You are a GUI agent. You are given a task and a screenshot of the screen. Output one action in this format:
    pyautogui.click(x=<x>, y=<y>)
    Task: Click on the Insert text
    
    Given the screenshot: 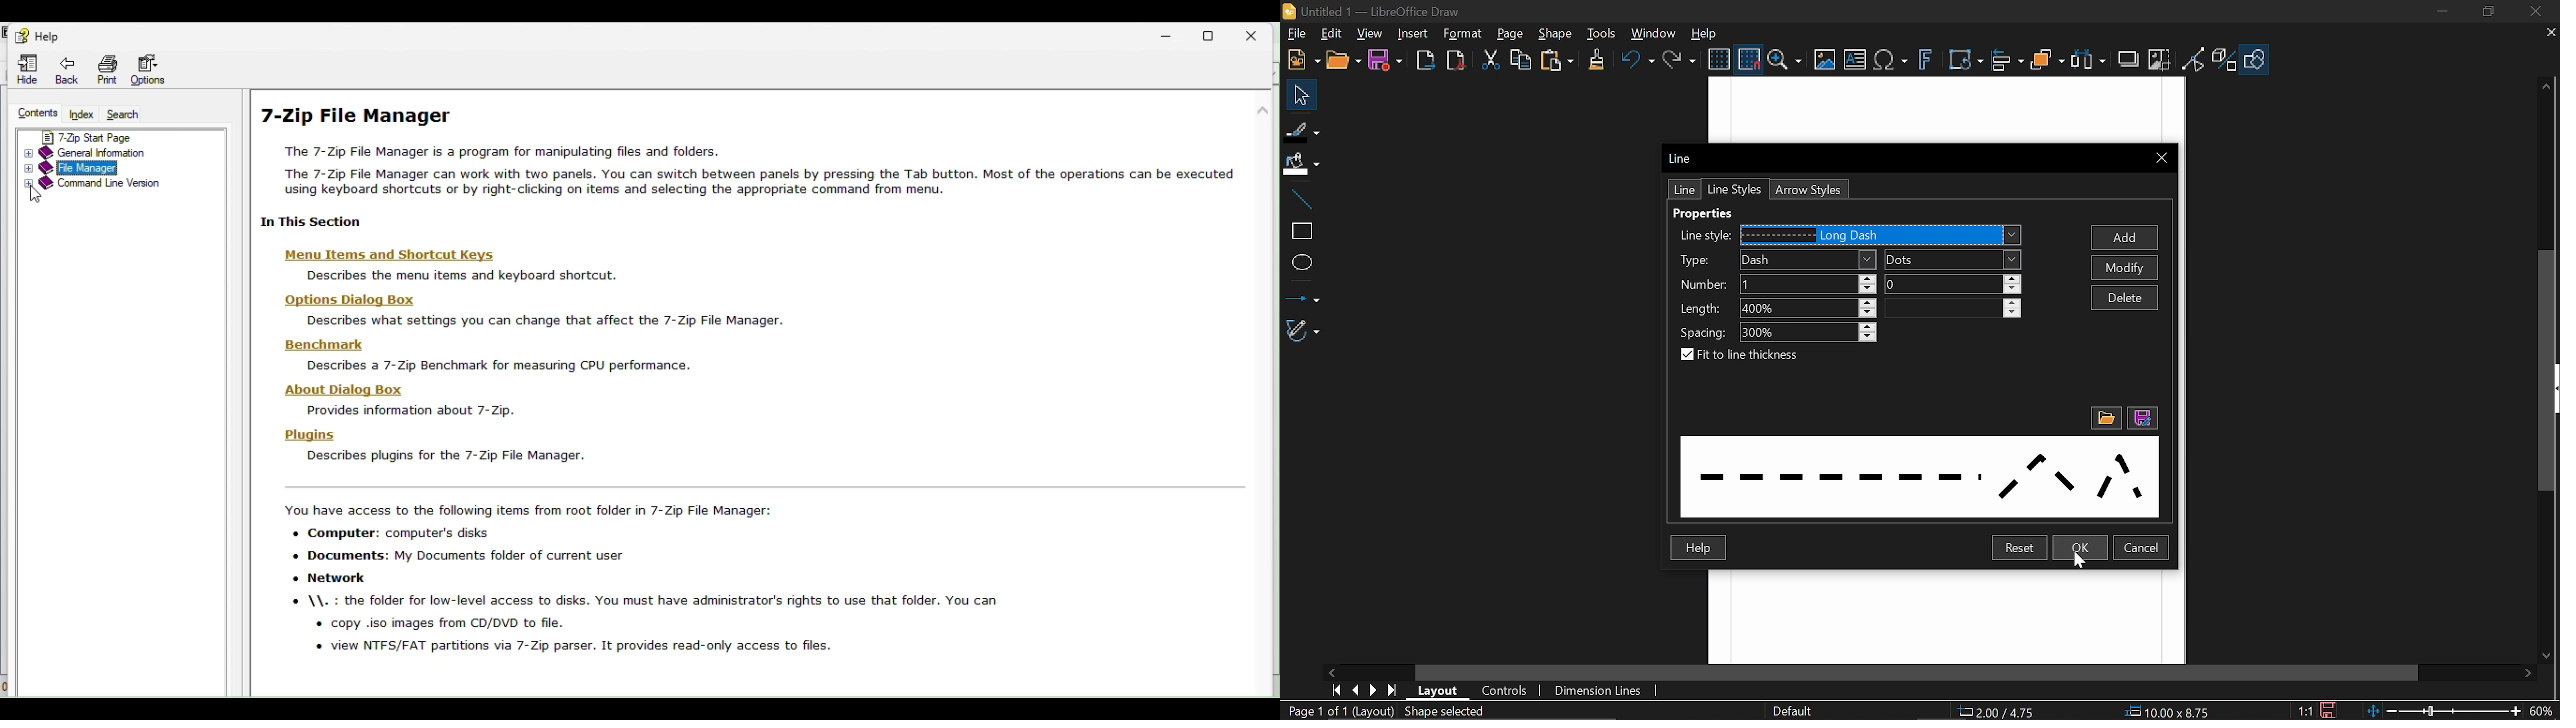 What is the action you would take?
    pyautogui.click(x=1892, y=61)
    